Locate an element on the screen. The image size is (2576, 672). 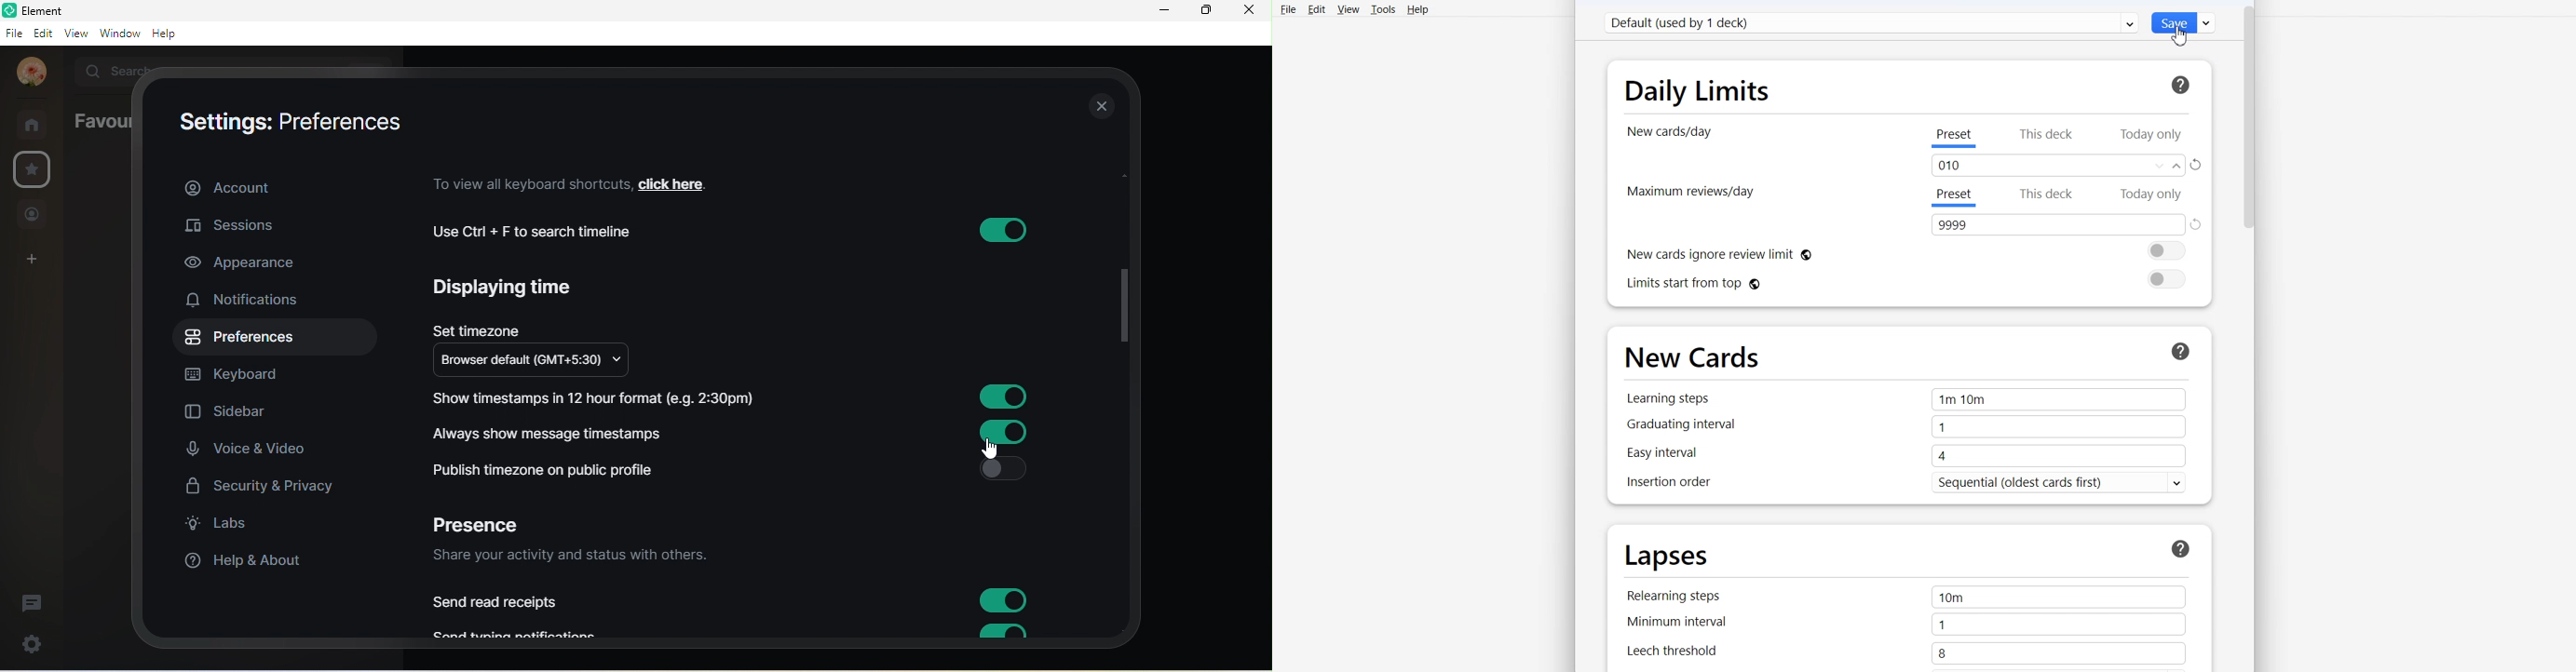
1 is located at coordinates (2062, 624).